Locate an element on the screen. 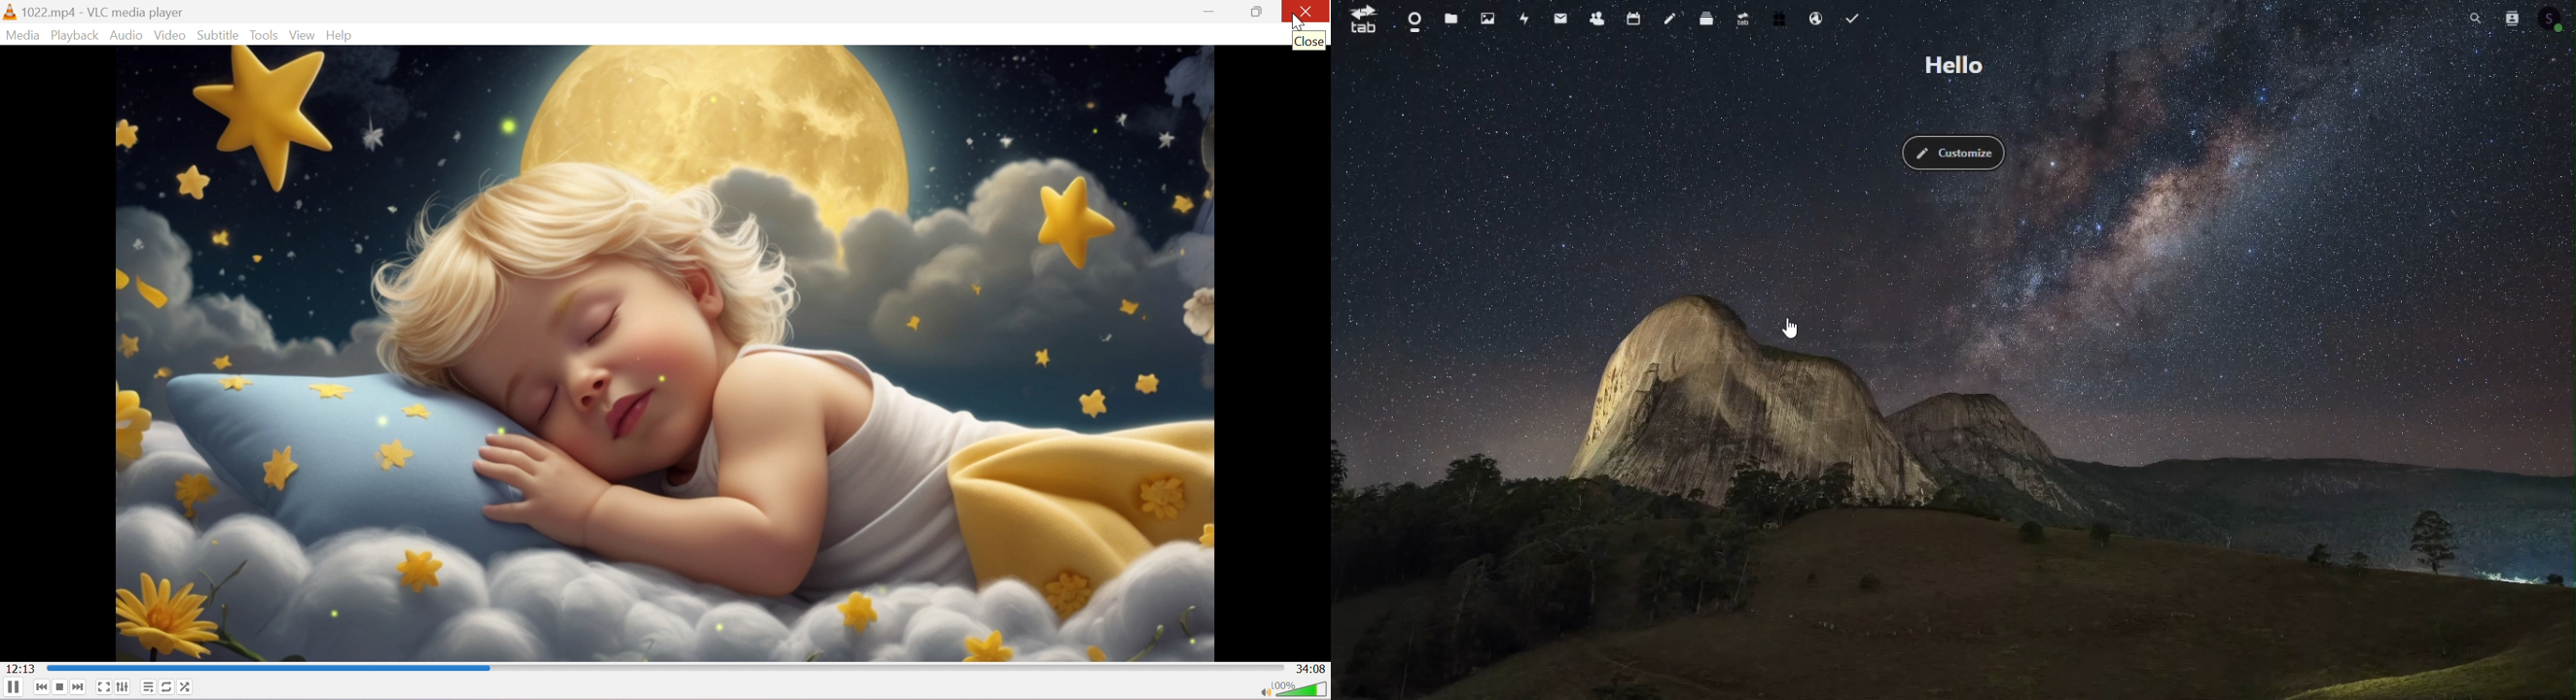 The image size is (2576, 700). Important mail is located at coordinates (1558, 18).